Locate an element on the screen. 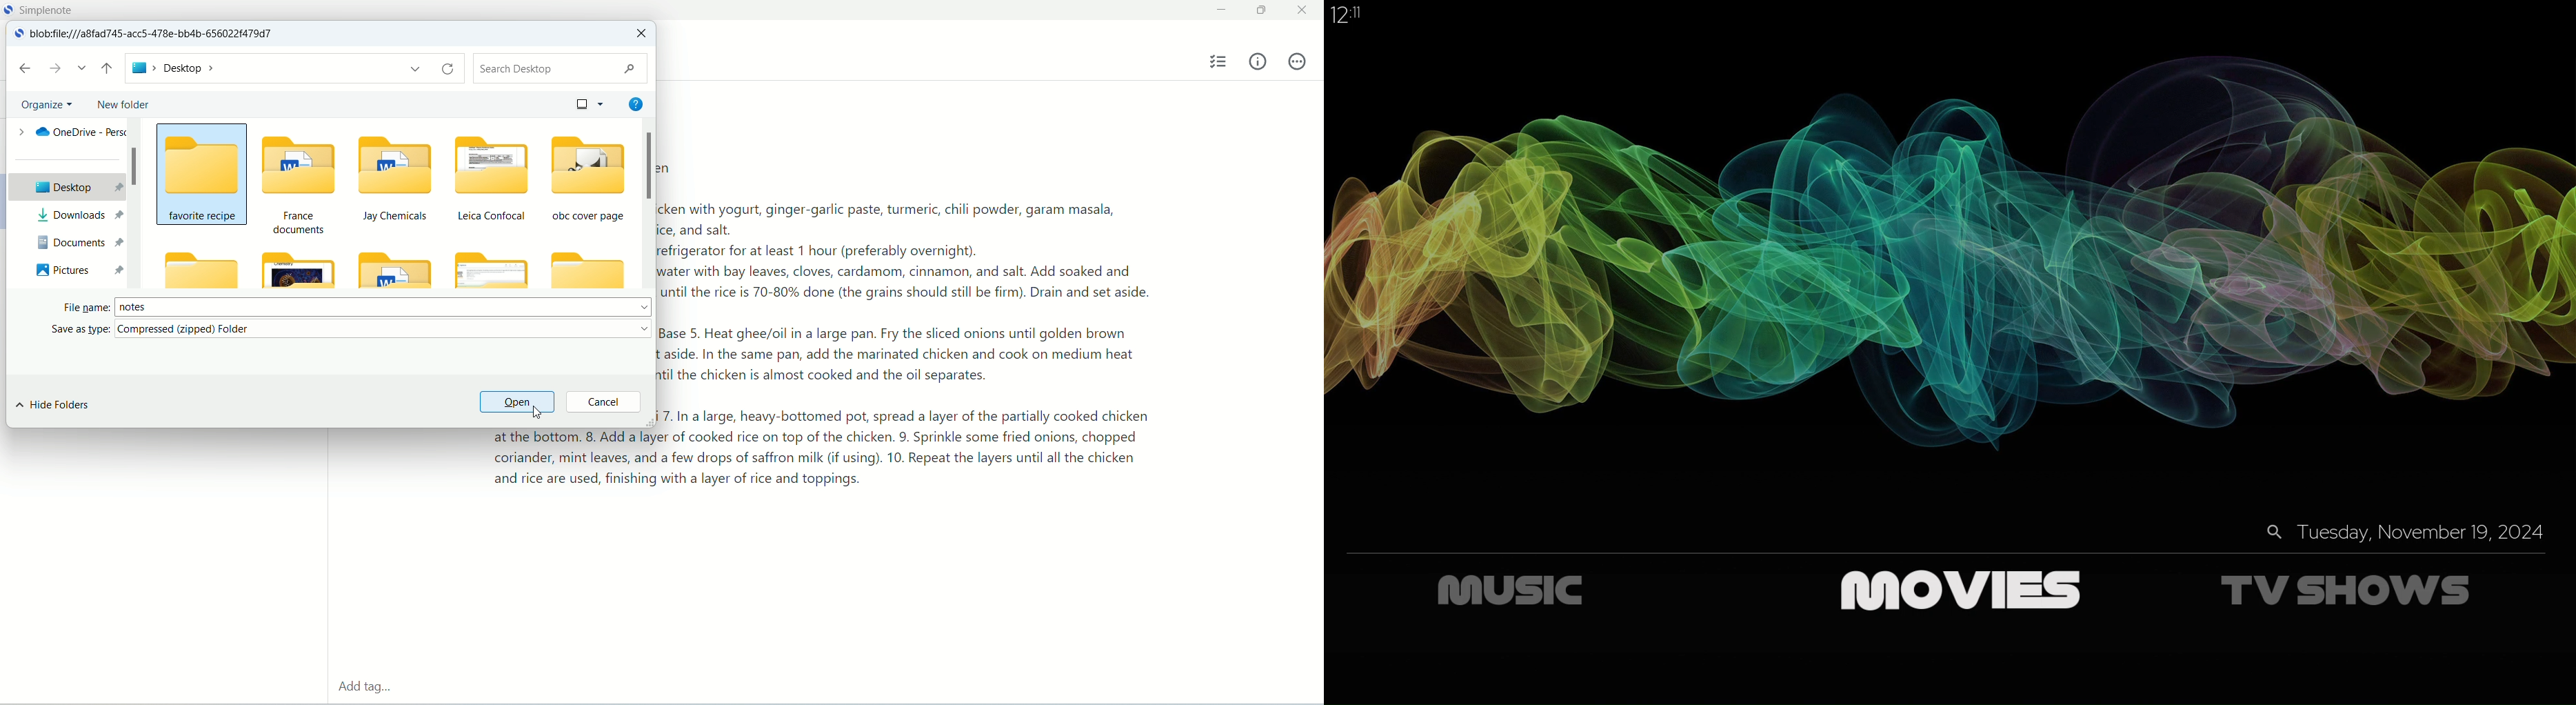  folder is located at coordinates (199, 270).